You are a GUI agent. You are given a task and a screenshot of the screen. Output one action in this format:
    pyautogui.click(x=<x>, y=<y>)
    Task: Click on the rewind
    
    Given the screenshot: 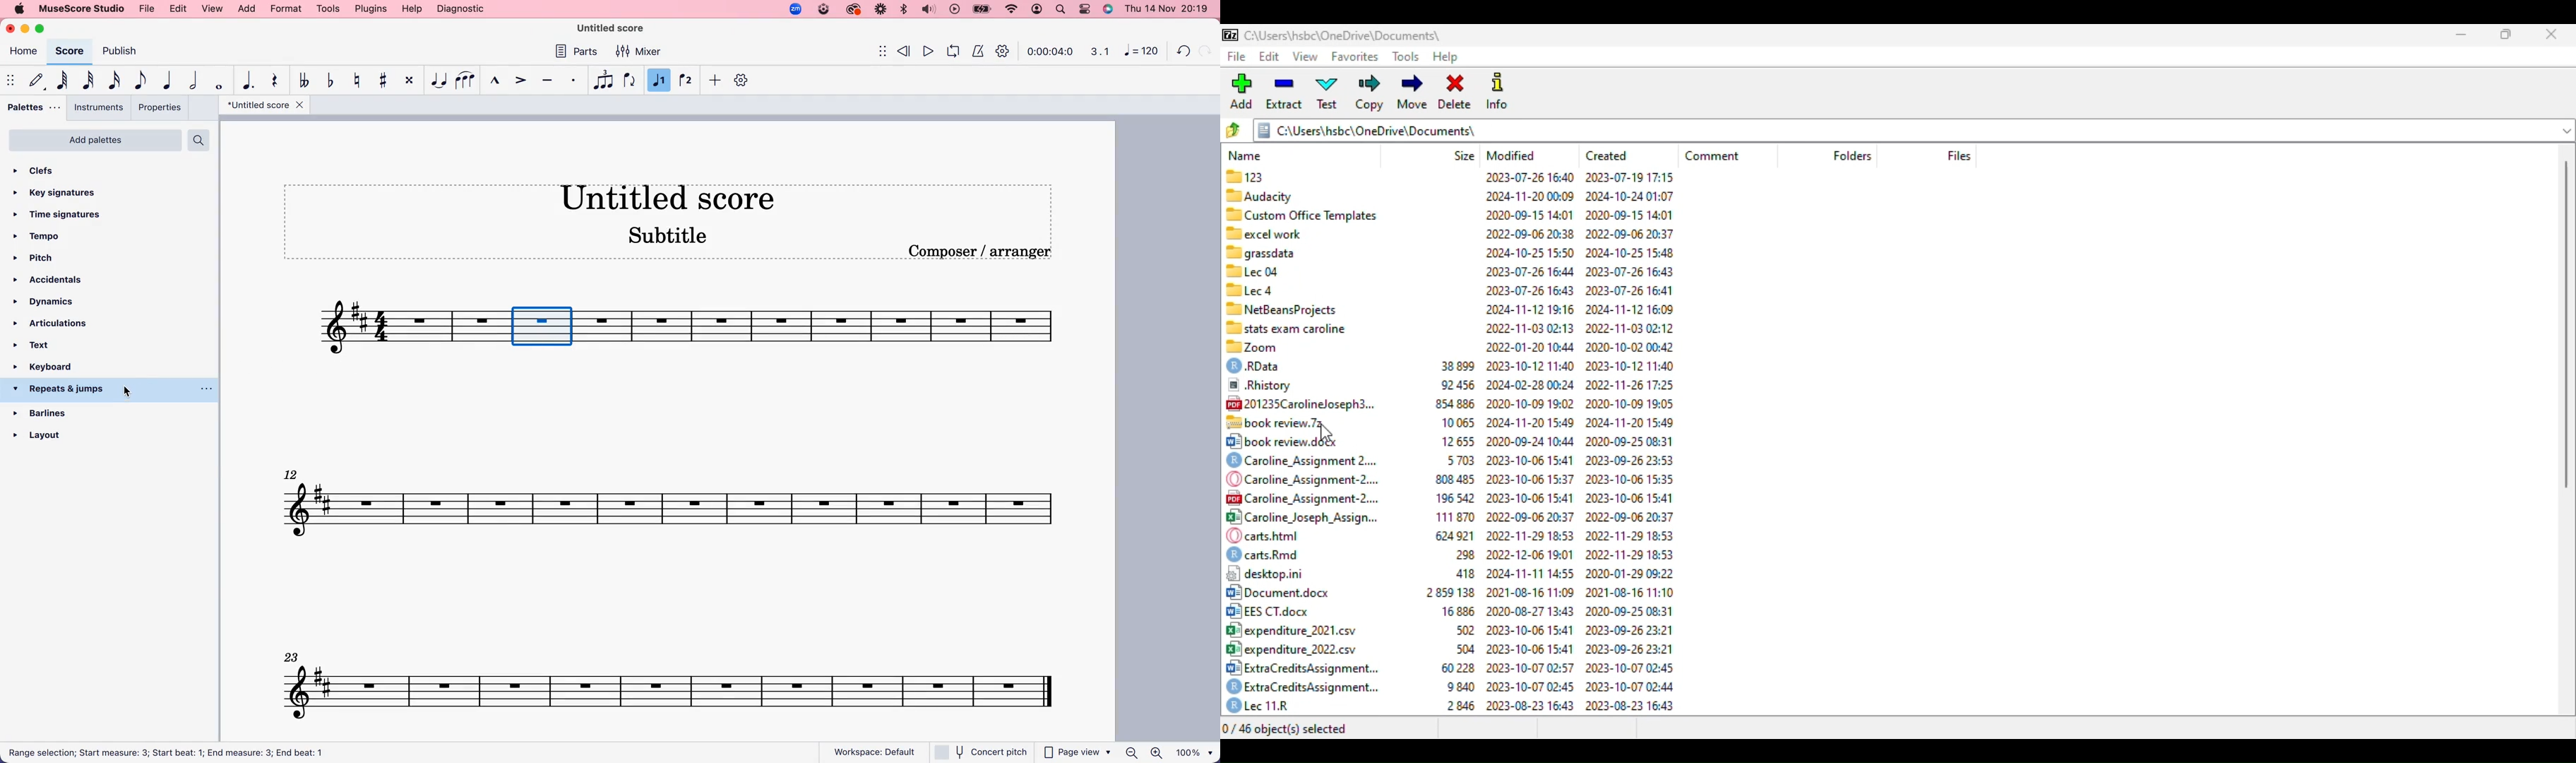 What is the action you would take?
    pyautogui.click(x=905, y=49)
    